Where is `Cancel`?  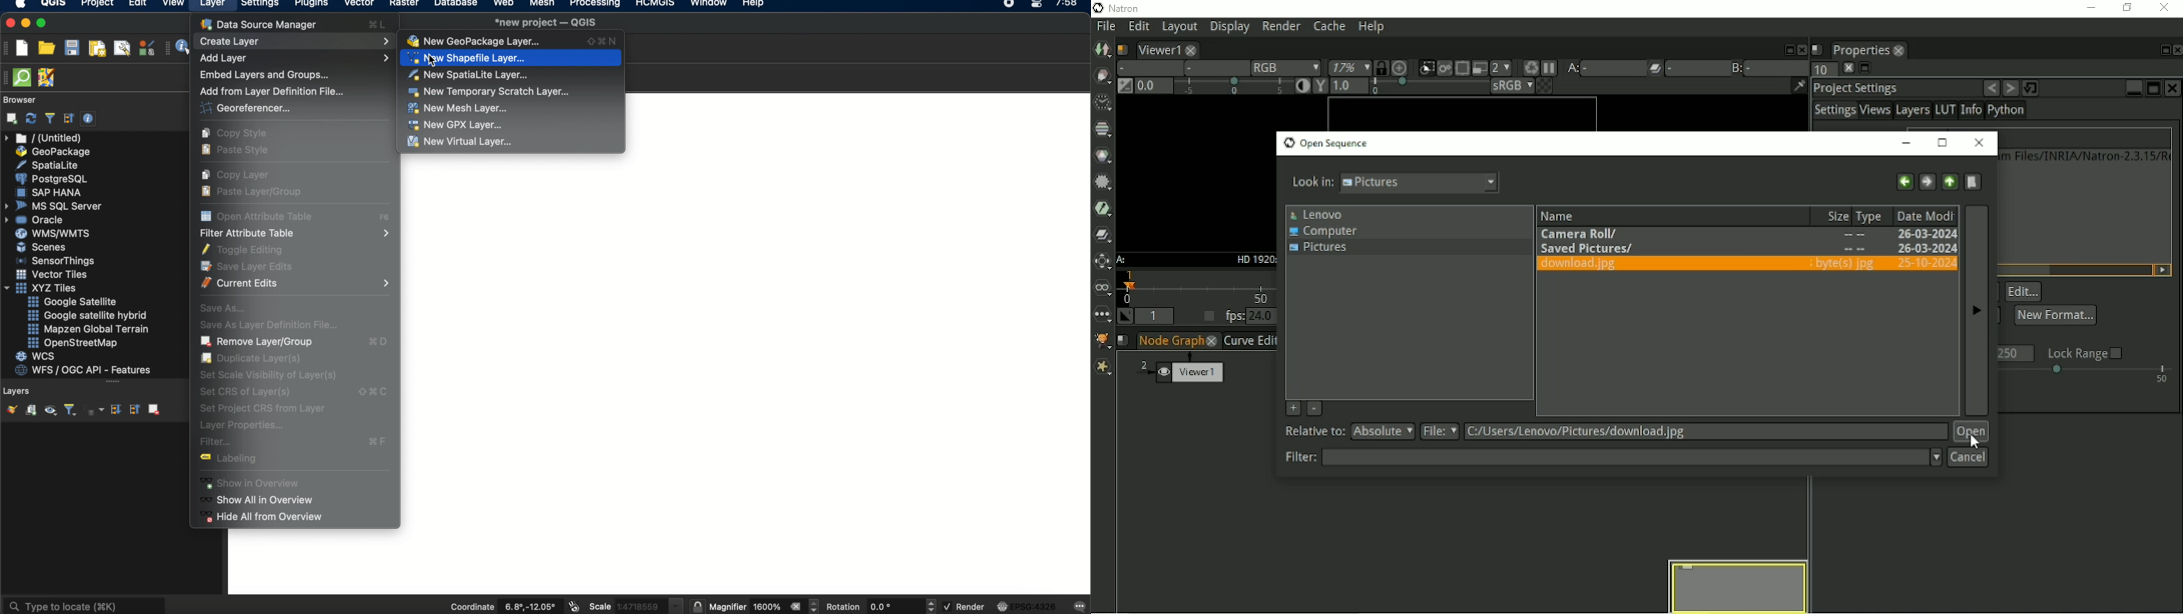
Cancel is located at coordinates (1968, 458).